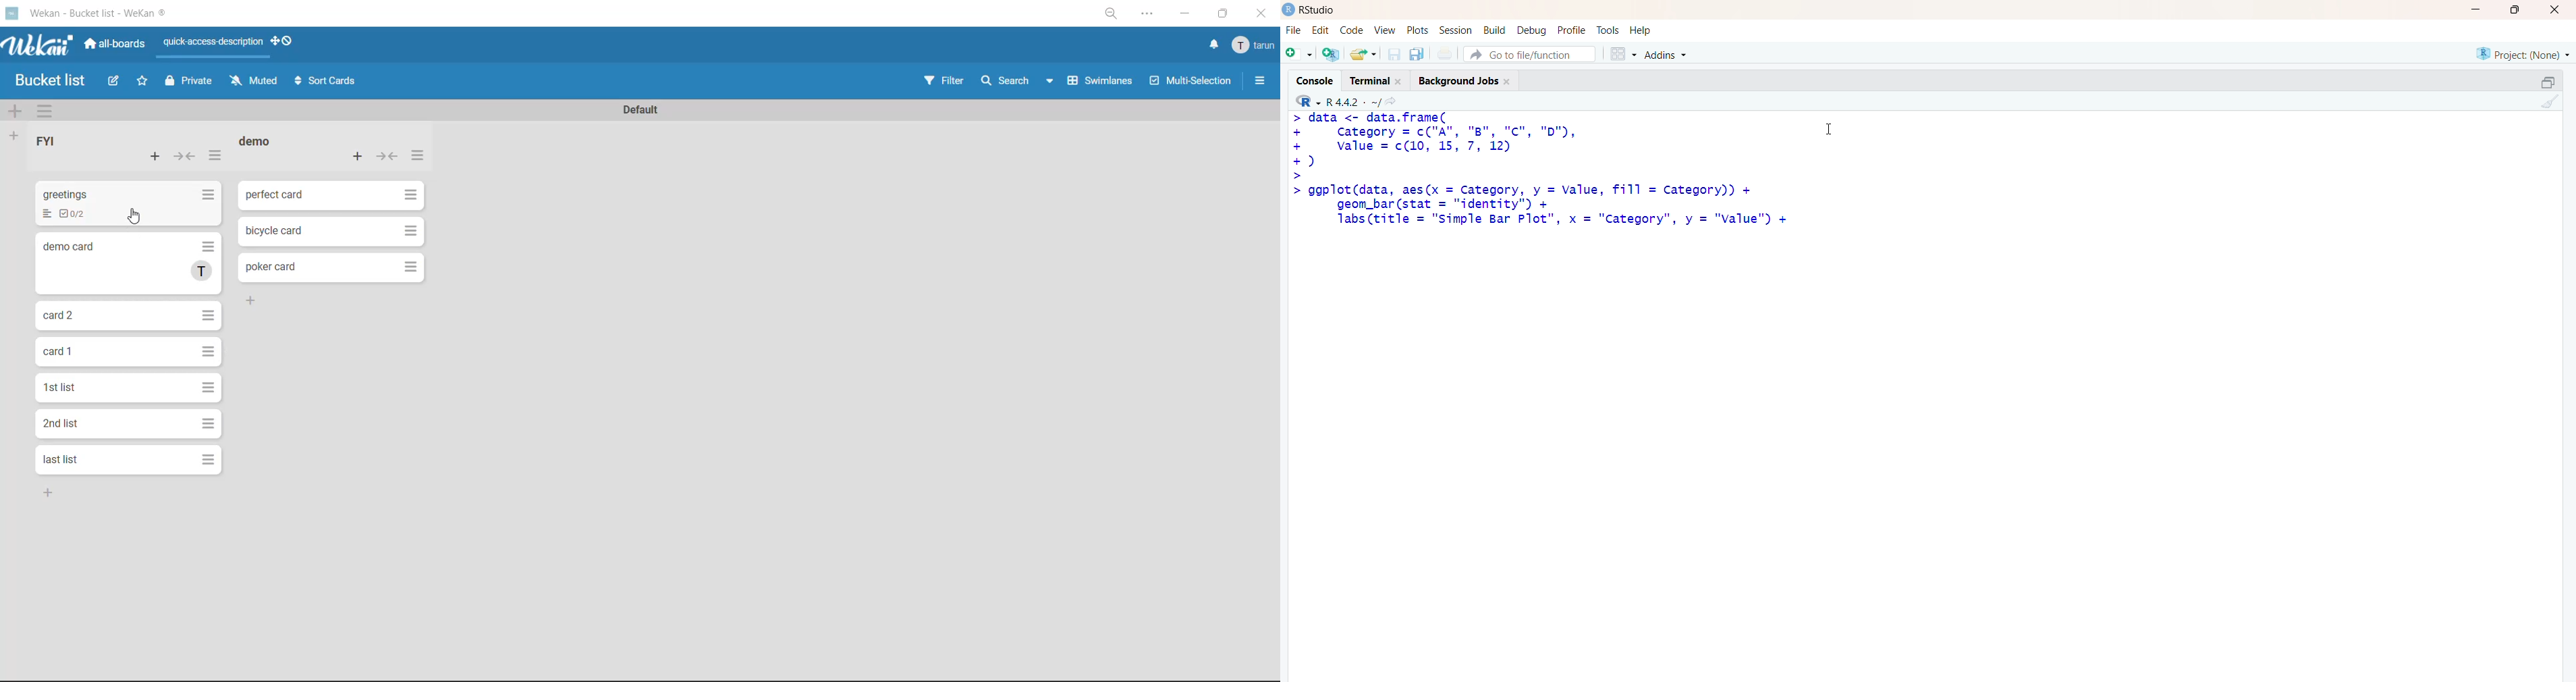  What do you see at coordinates (1394, 101) in the screenshot?
I see `go to directiory` at bounding box center [1394, 101].